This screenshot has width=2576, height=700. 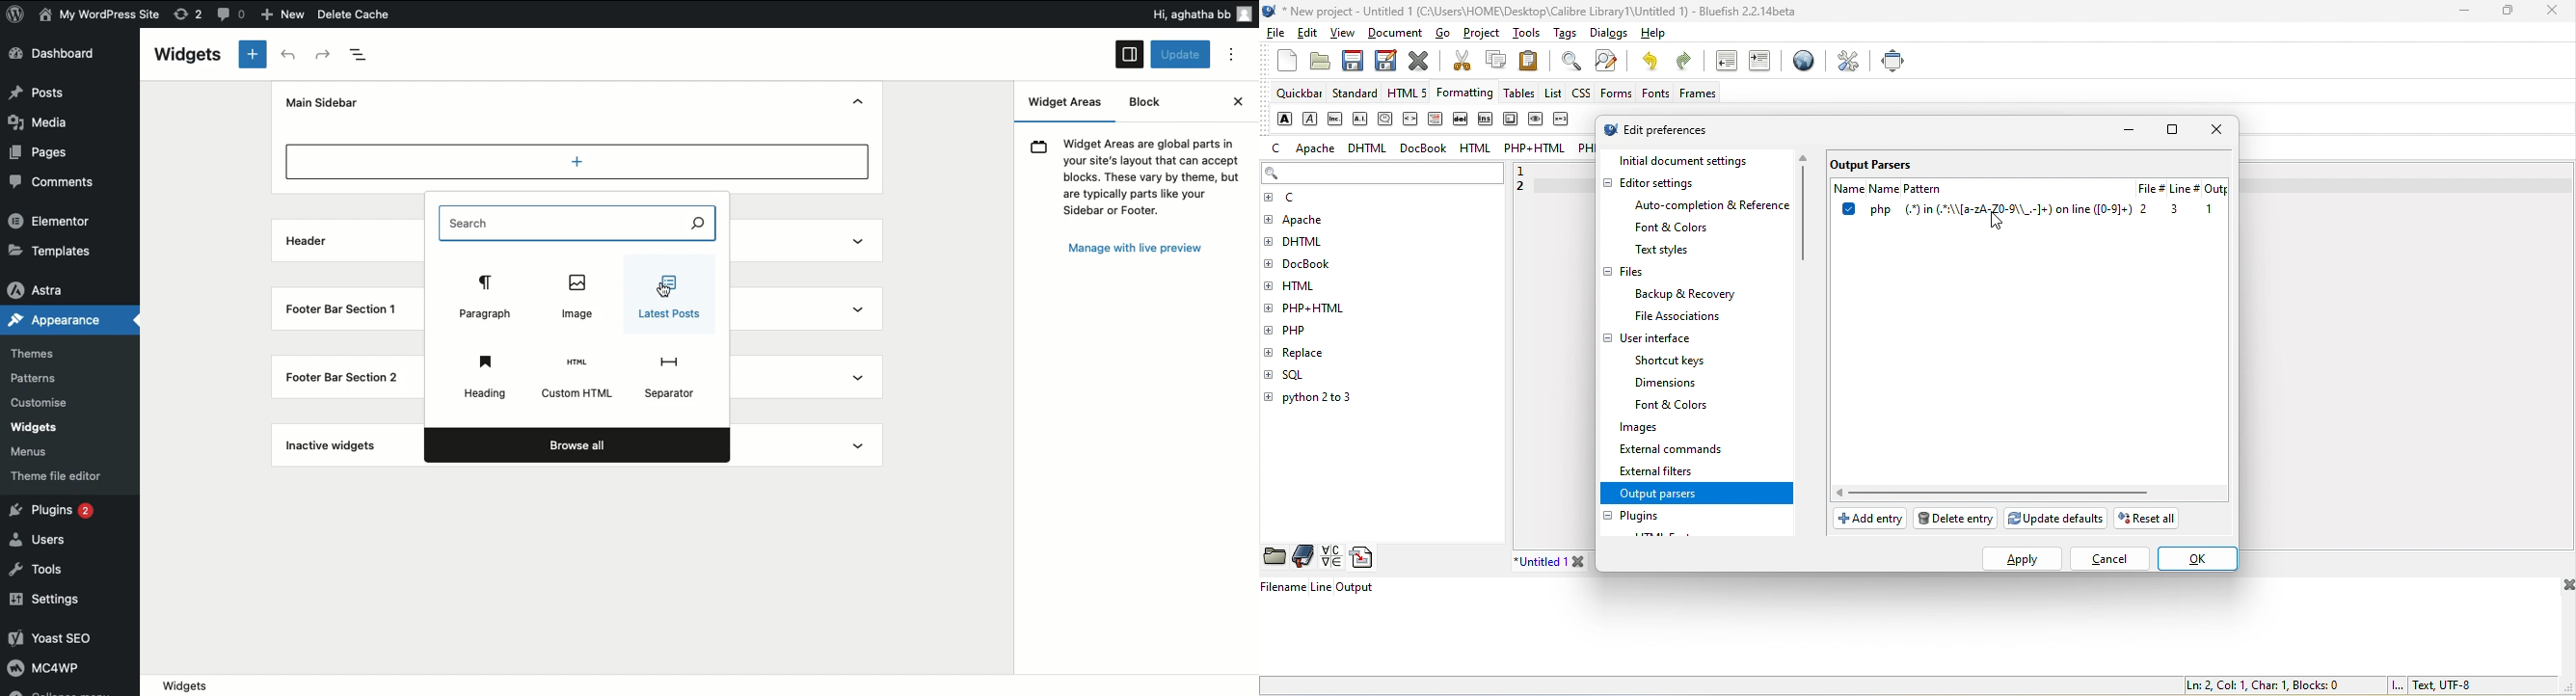 I want to click on dialogs, so click(x=1605, y=35).